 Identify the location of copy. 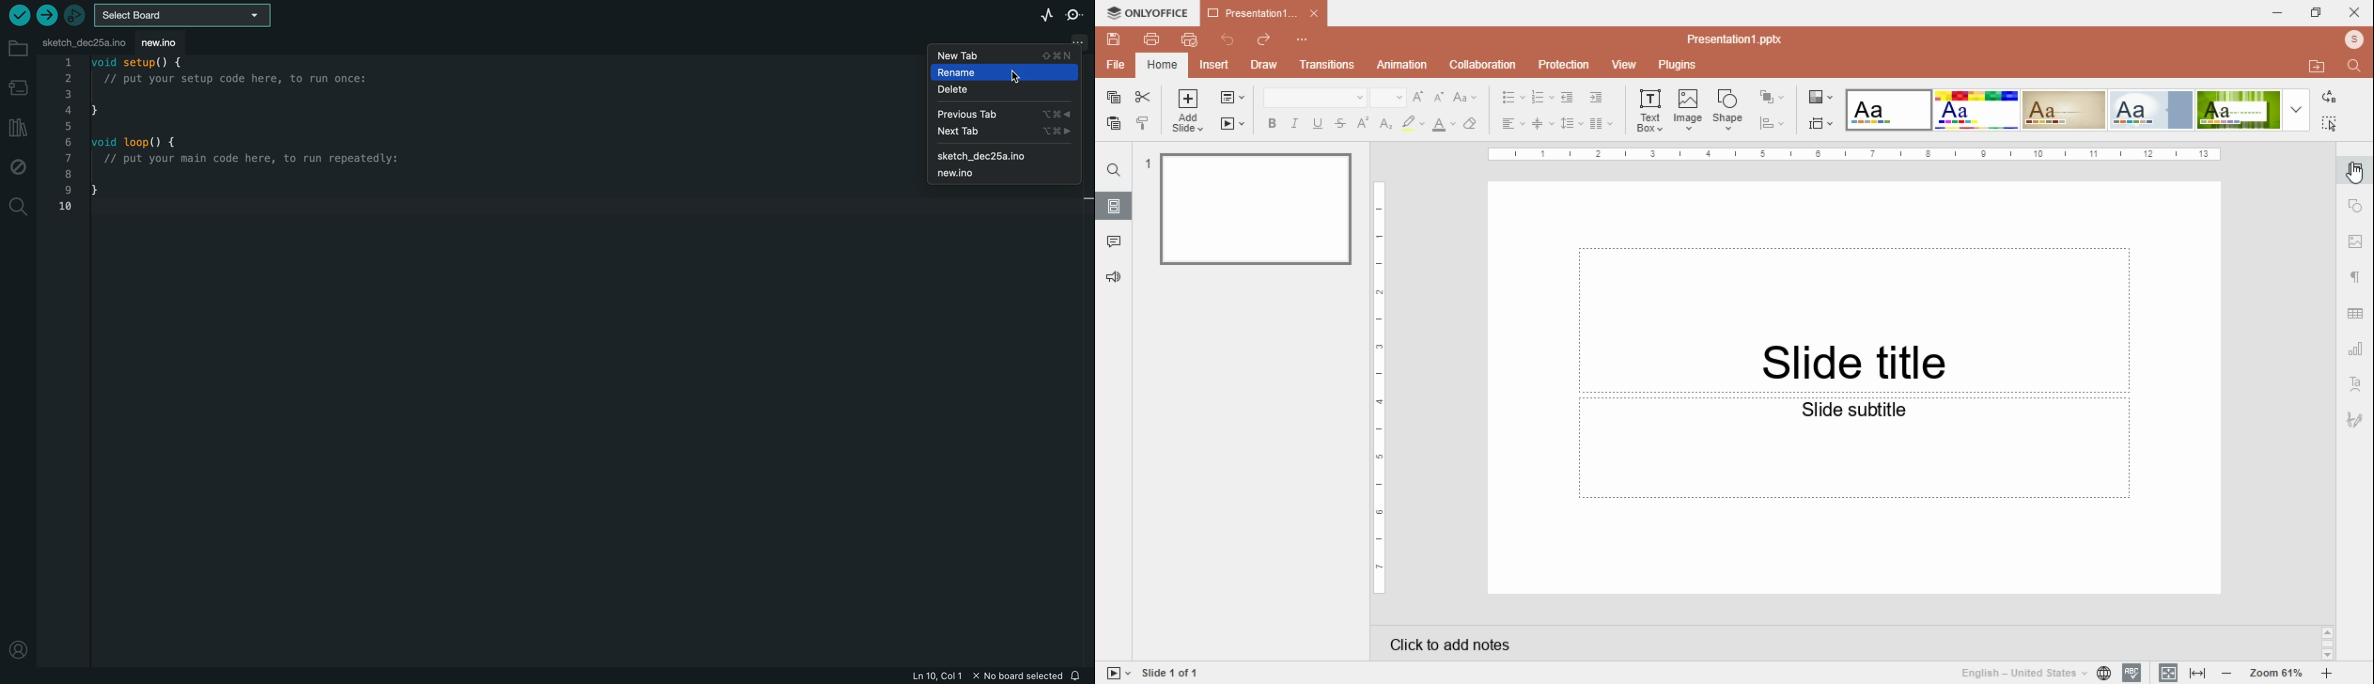
(1114, 97).